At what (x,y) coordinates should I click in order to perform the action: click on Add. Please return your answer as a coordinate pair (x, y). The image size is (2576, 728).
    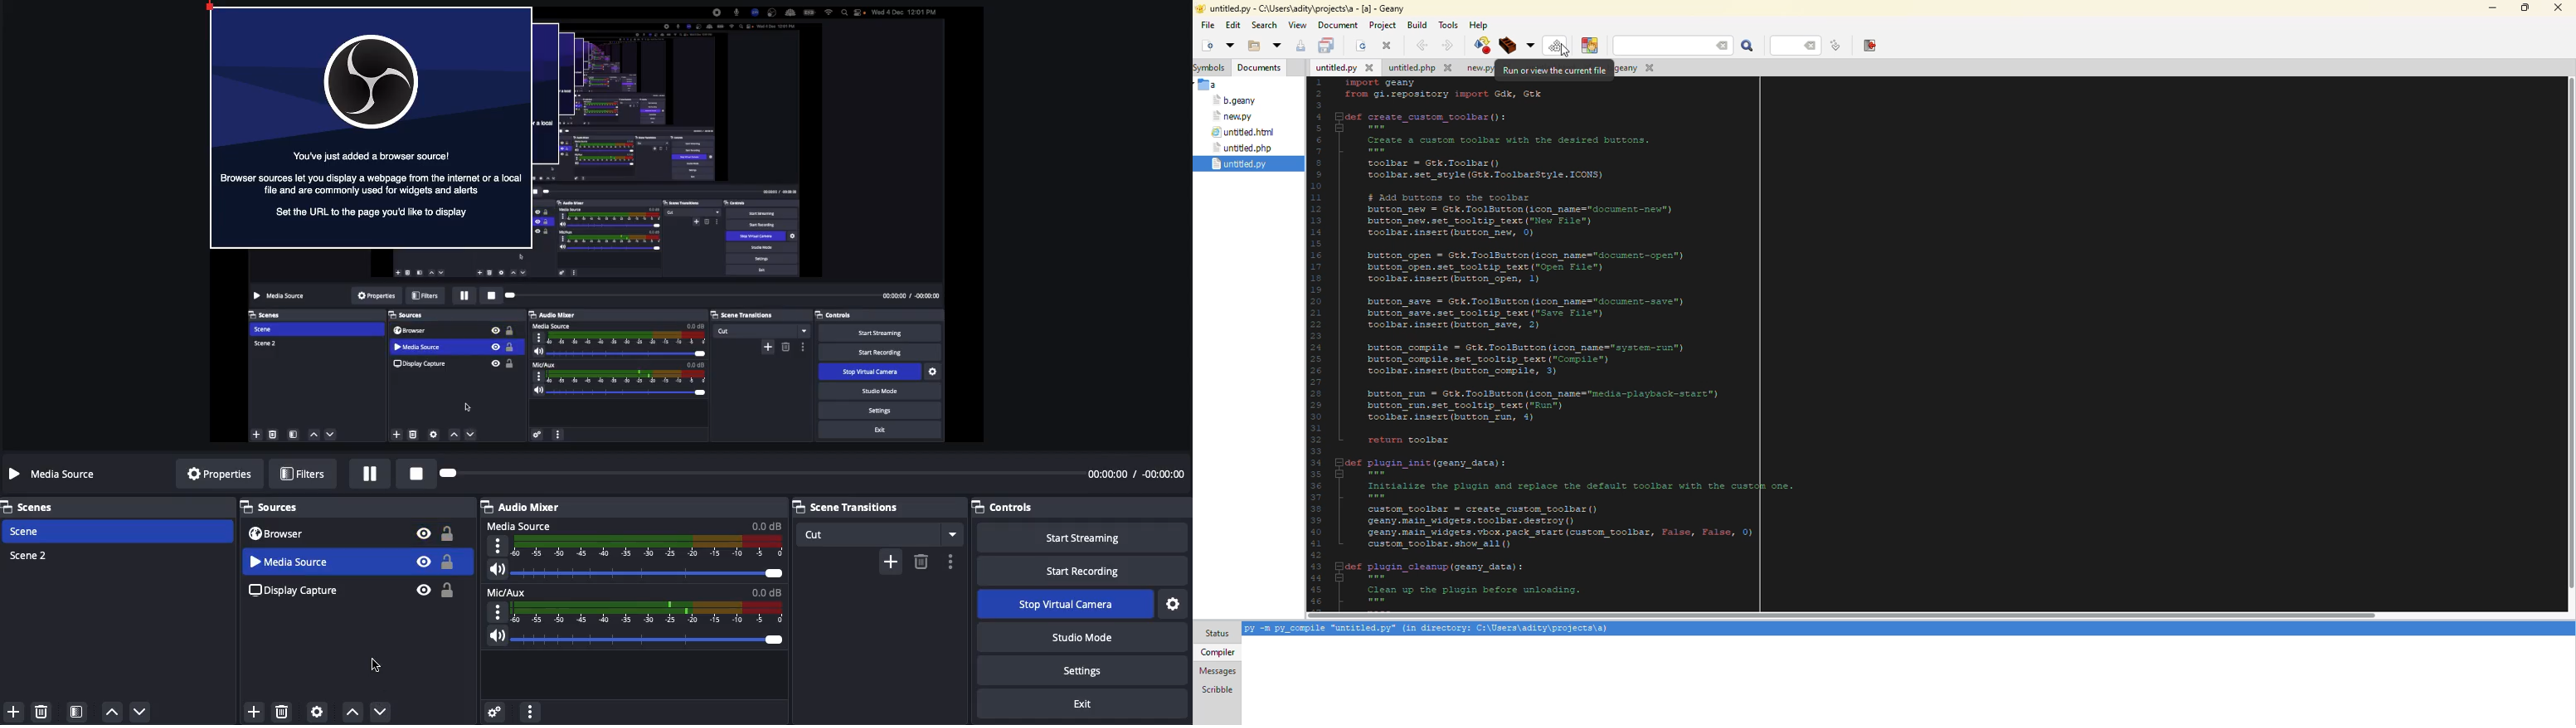
    Looking at the image, I should click on (252, 708).